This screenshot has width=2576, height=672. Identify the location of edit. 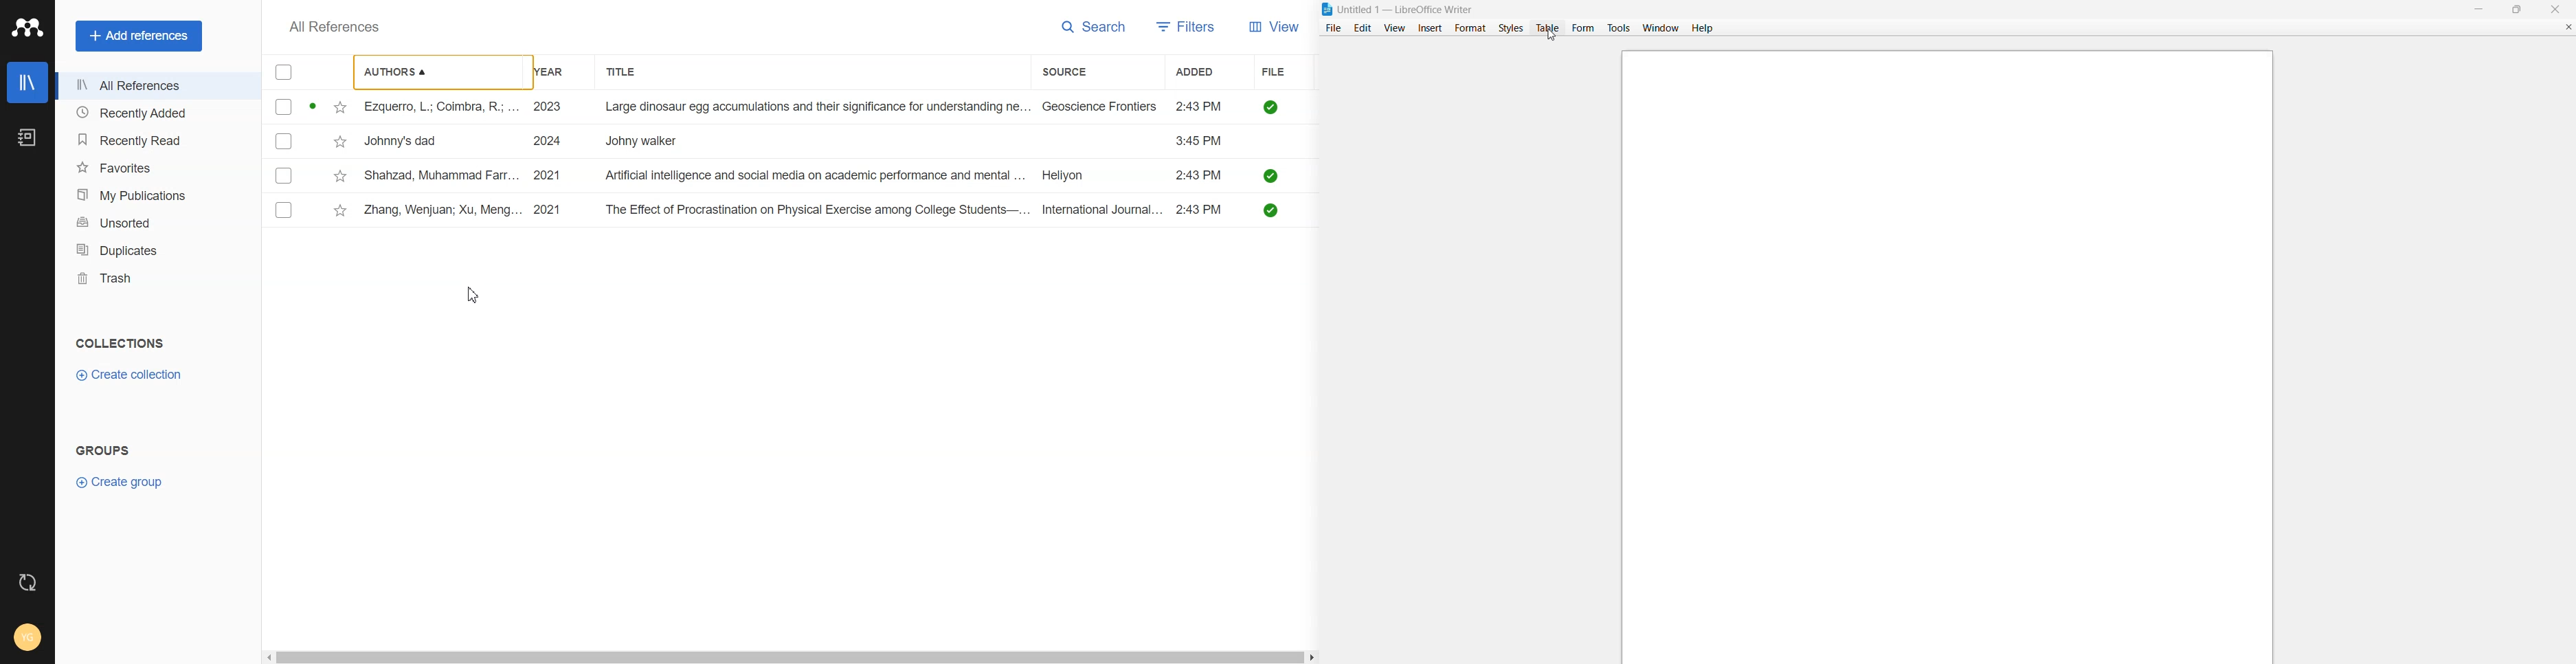
(1361, 28).